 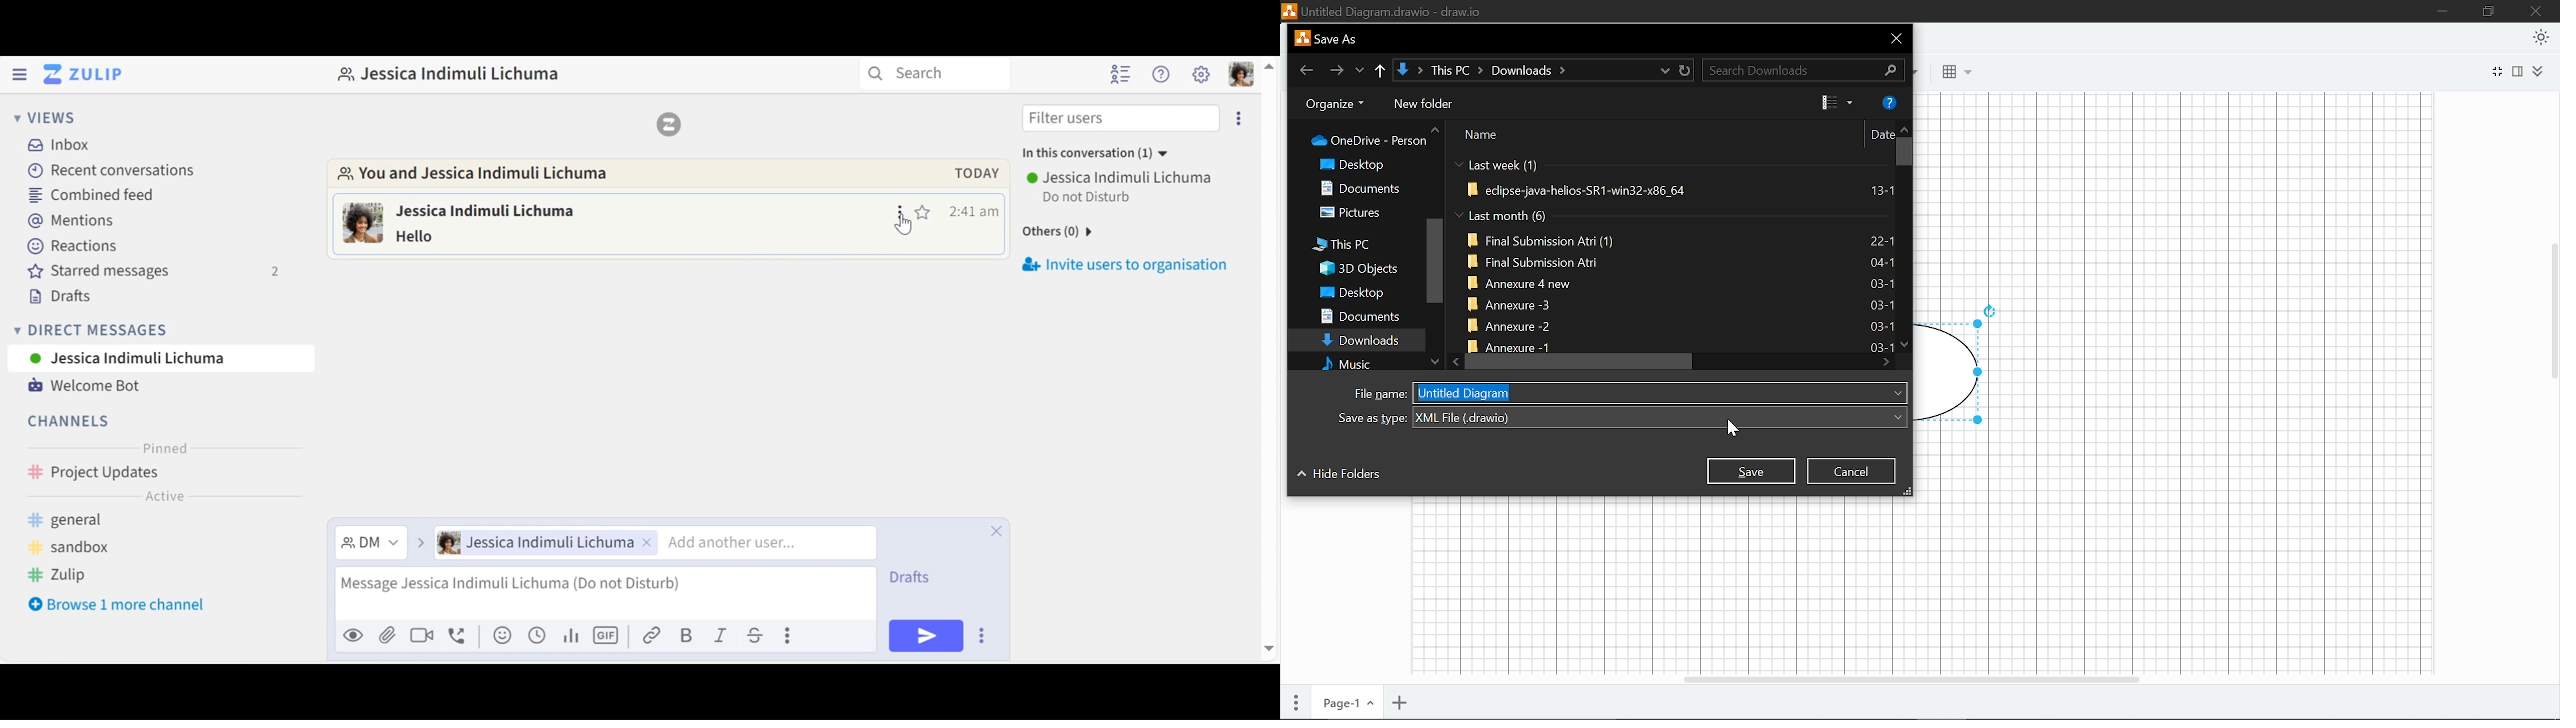 What do you see at coordinates (1359, 317) in the screenshot?
I see `Documents` at bounding box center [1359, 317].